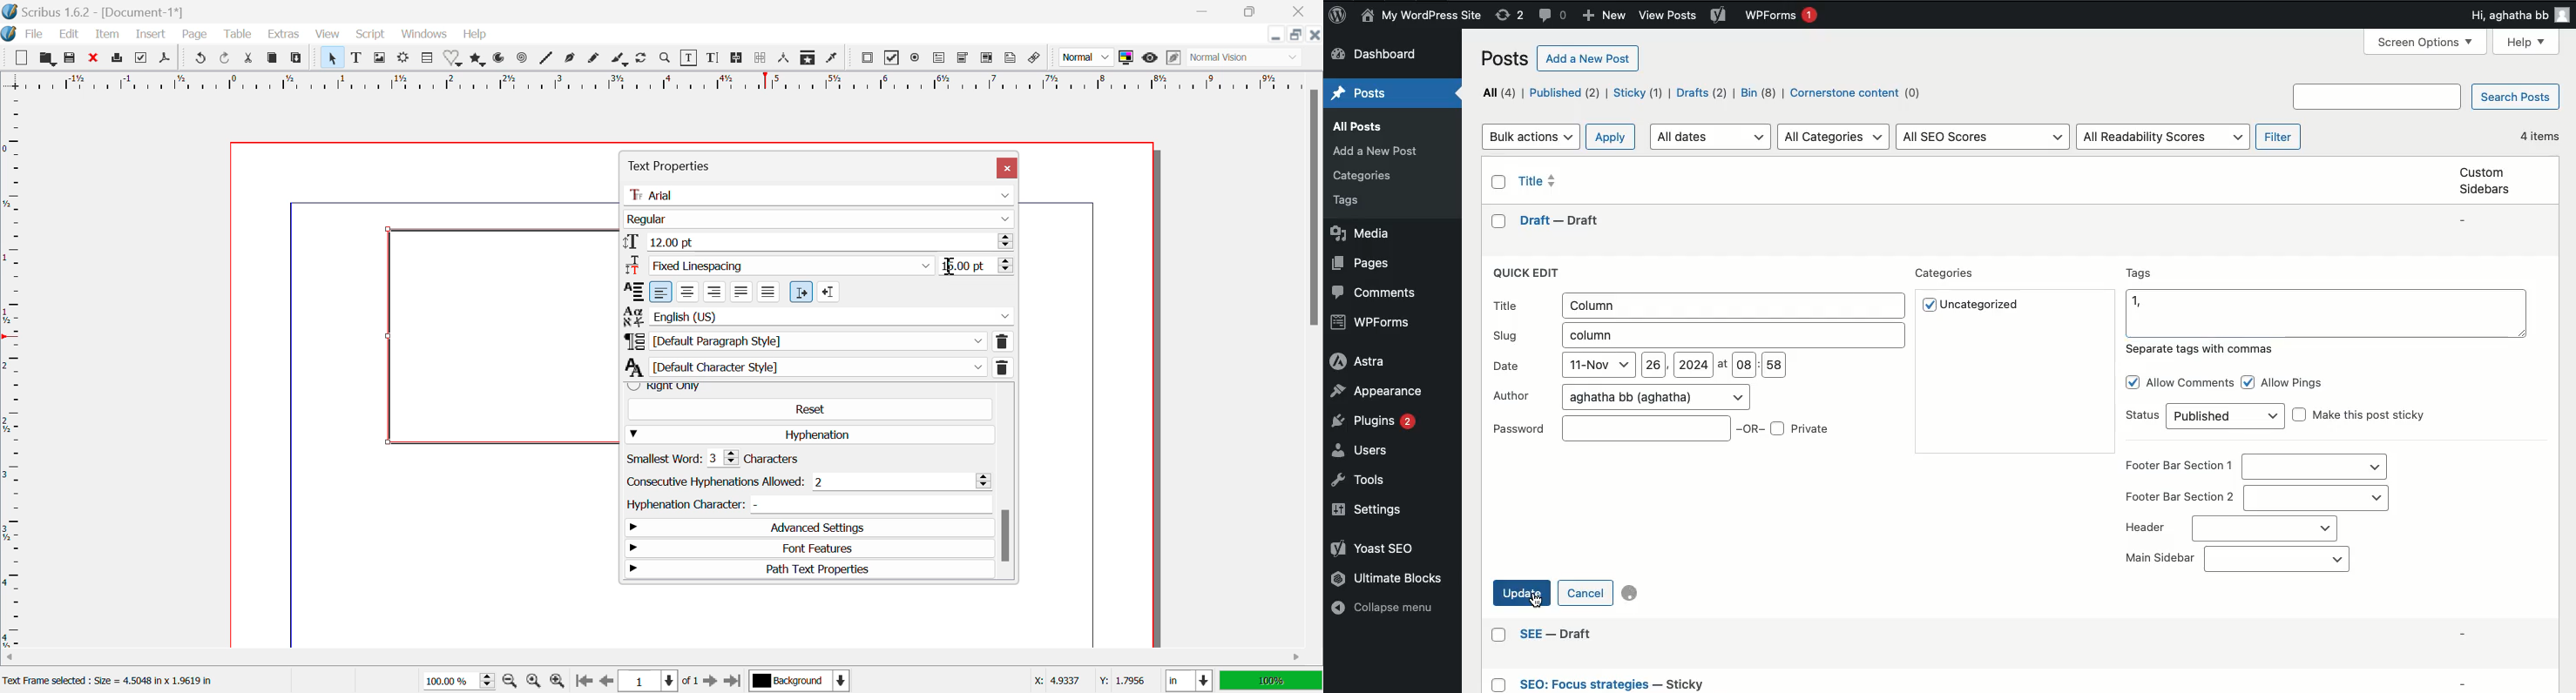 This screenshot has width=2576, height=700. Describe the element at coordinates (2483, 186) in the screenshot. I see `Custom sidebars` at that location.